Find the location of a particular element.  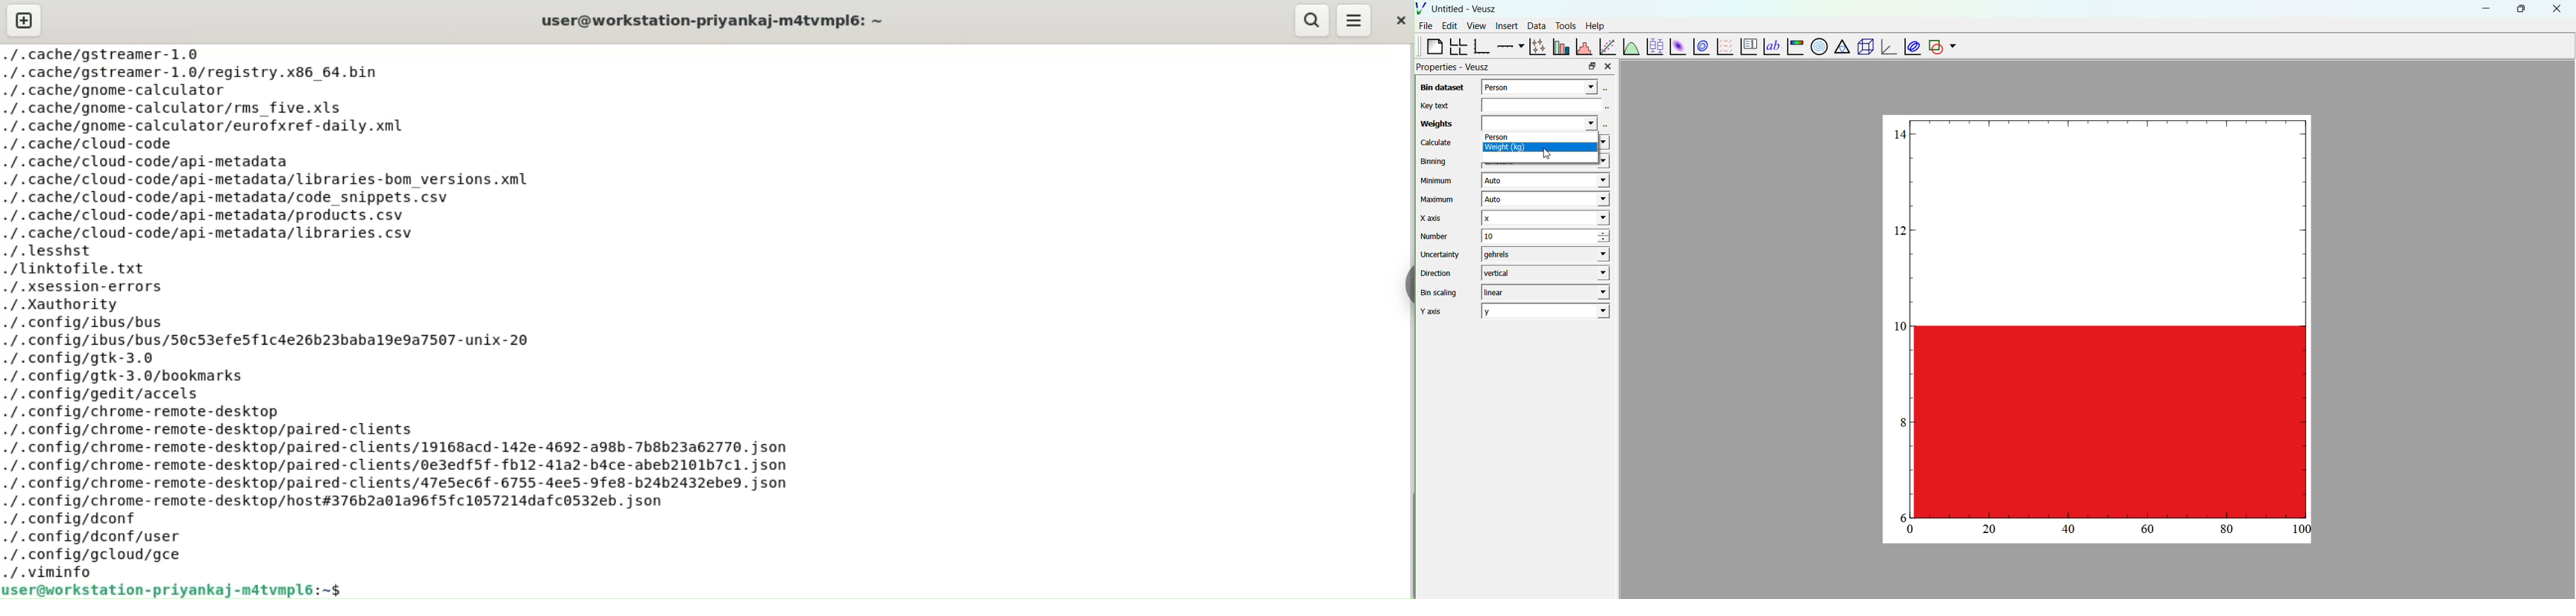

Calculate is located at coordinates (1436, 143).